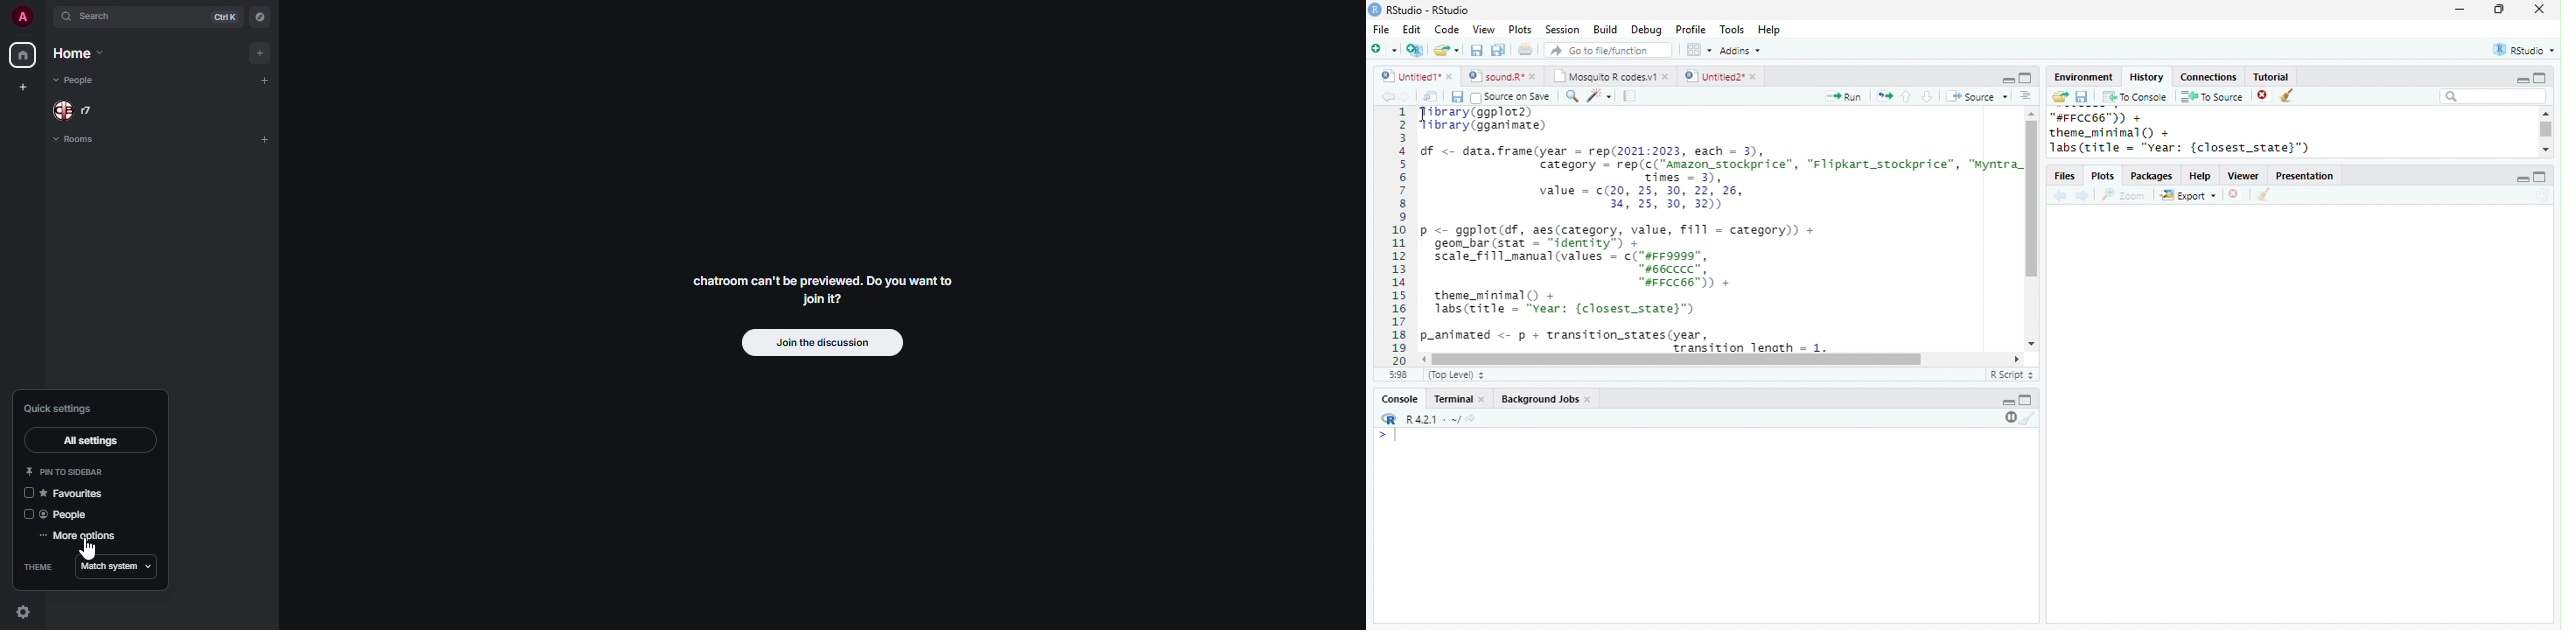  I want to click on scroll up, so click(2546, 113).